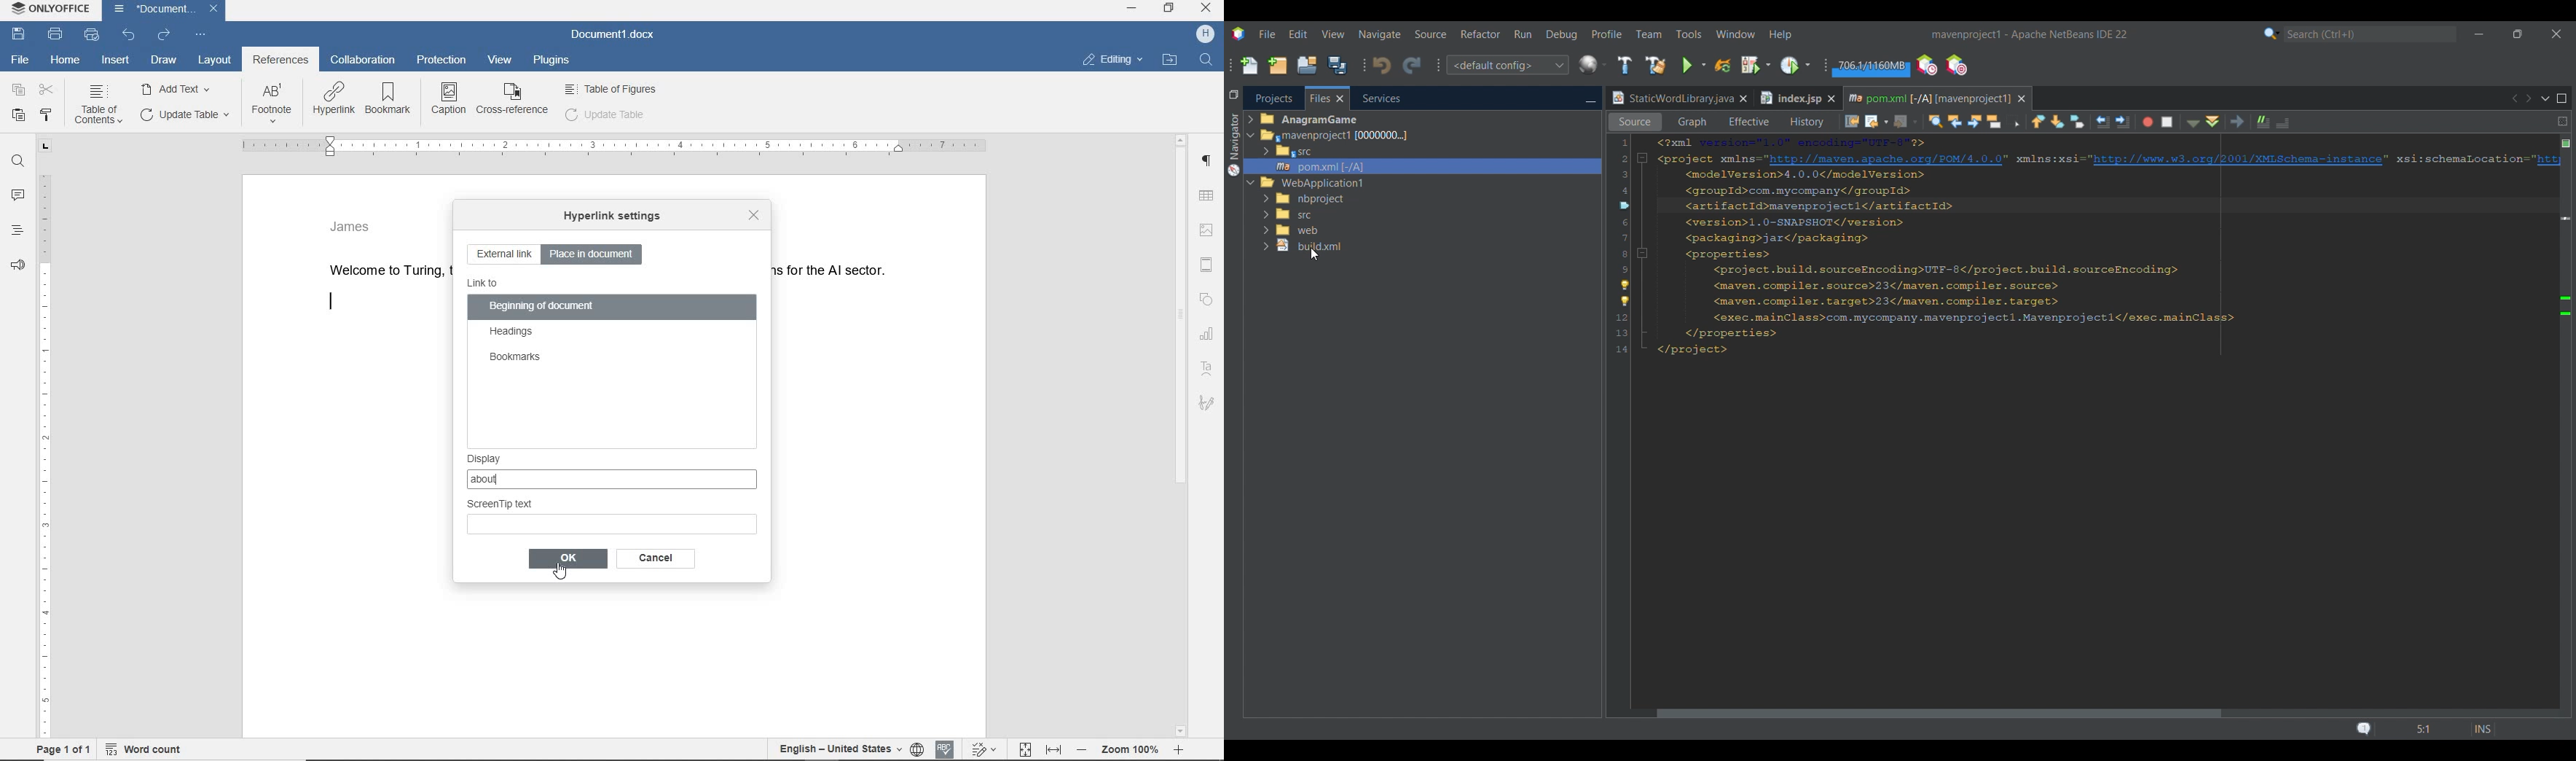 This screenshot has width=2576, height=784. What do you see at coordinates (116, 61) in the screenshot?
I see `insert` at bounding box center [116, 61].